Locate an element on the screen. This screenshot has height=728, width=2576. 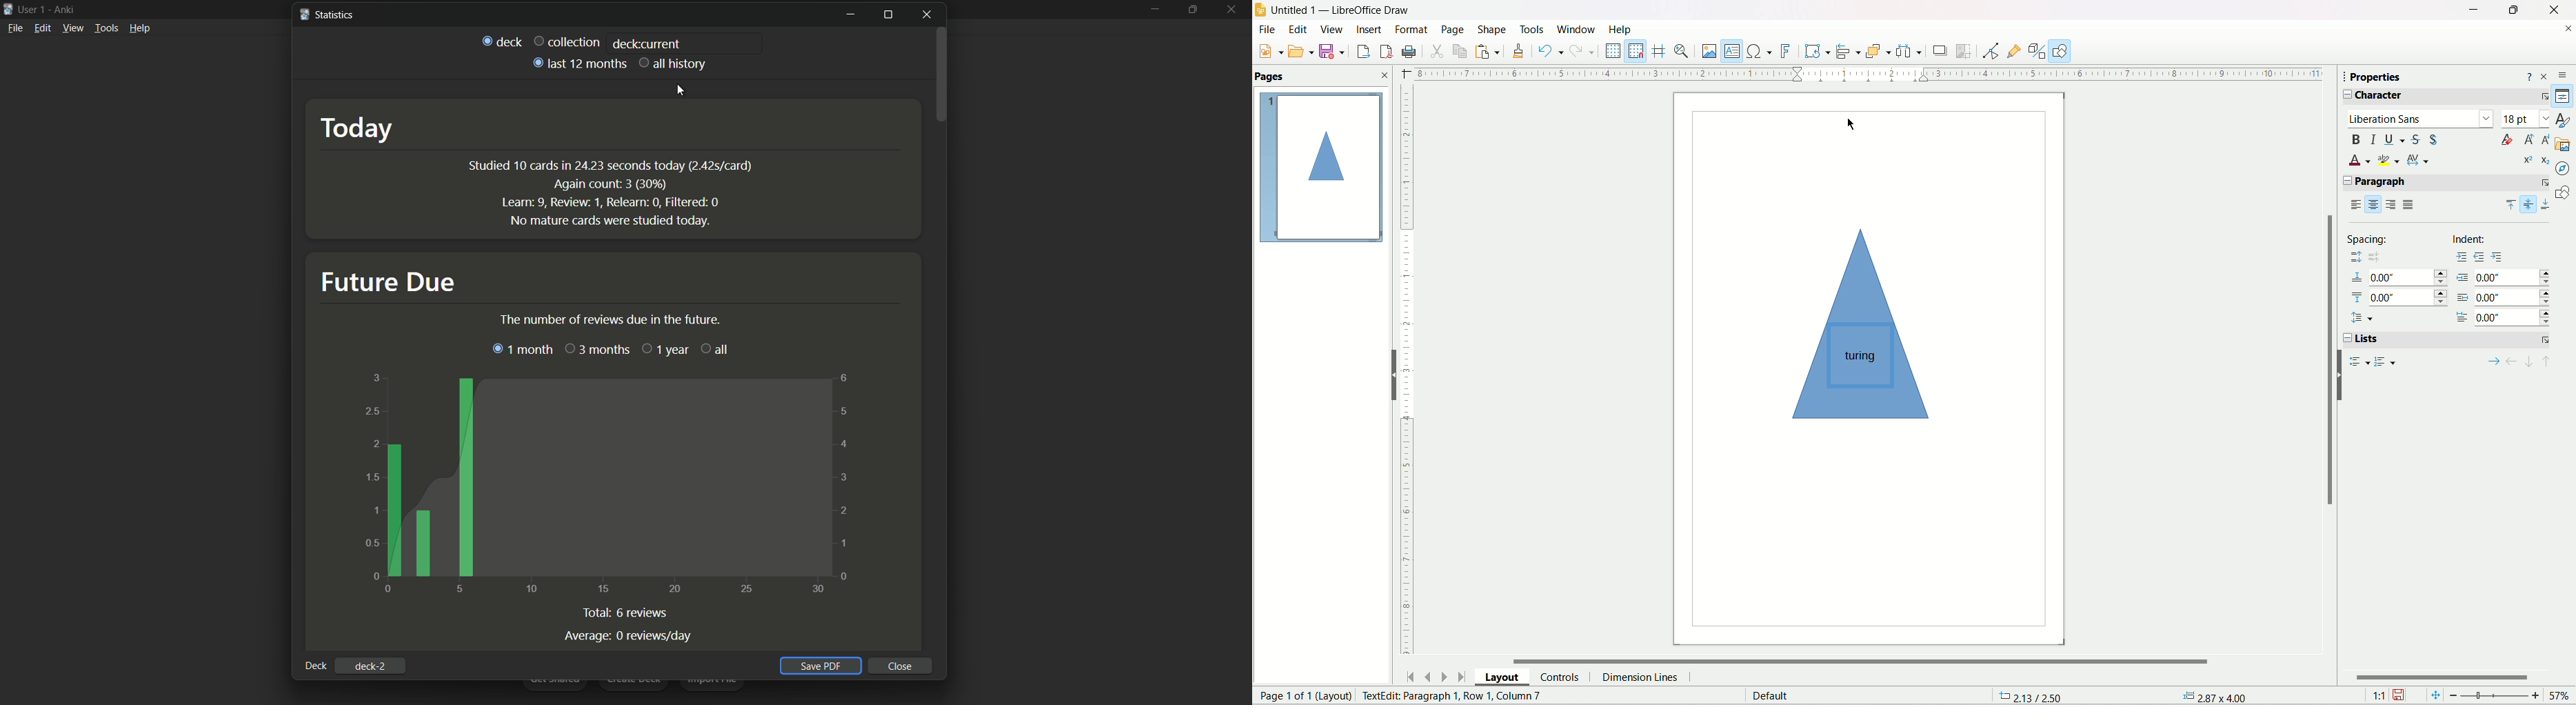
Close is located at coordinates (902, 666).